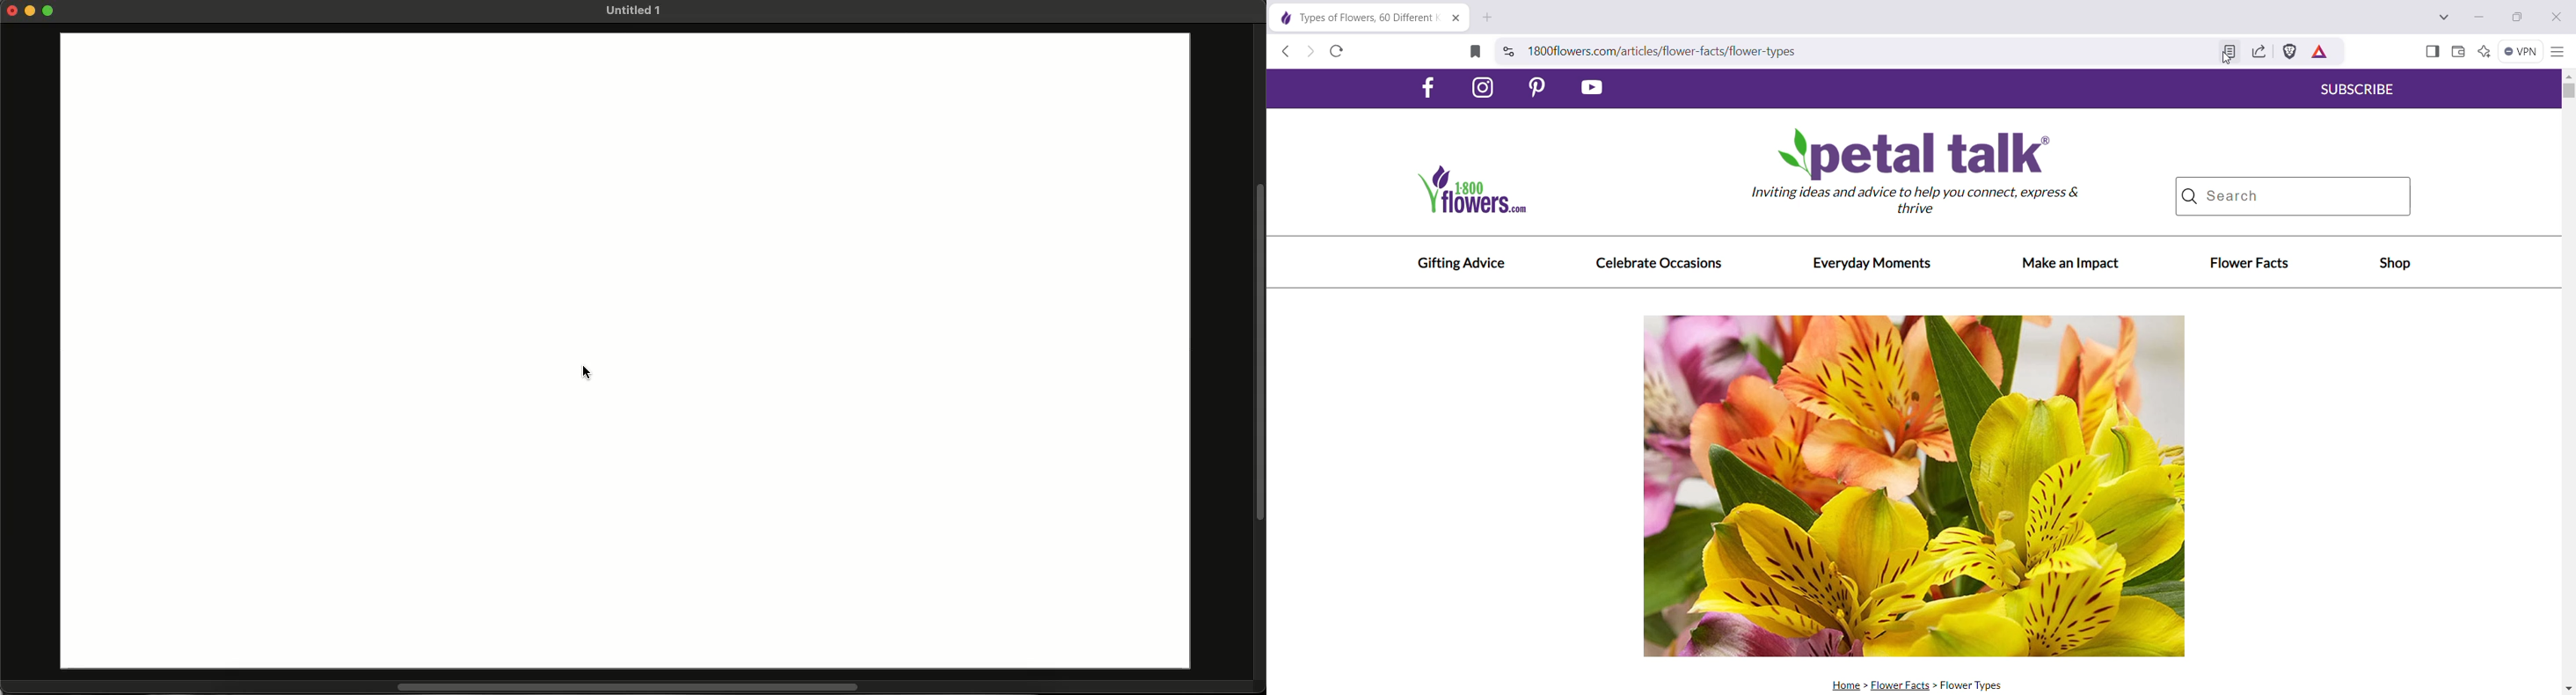  Describe the element at coordinates (1659, 264) in the screenshot. I see `Celebrate Occasions` at that location.